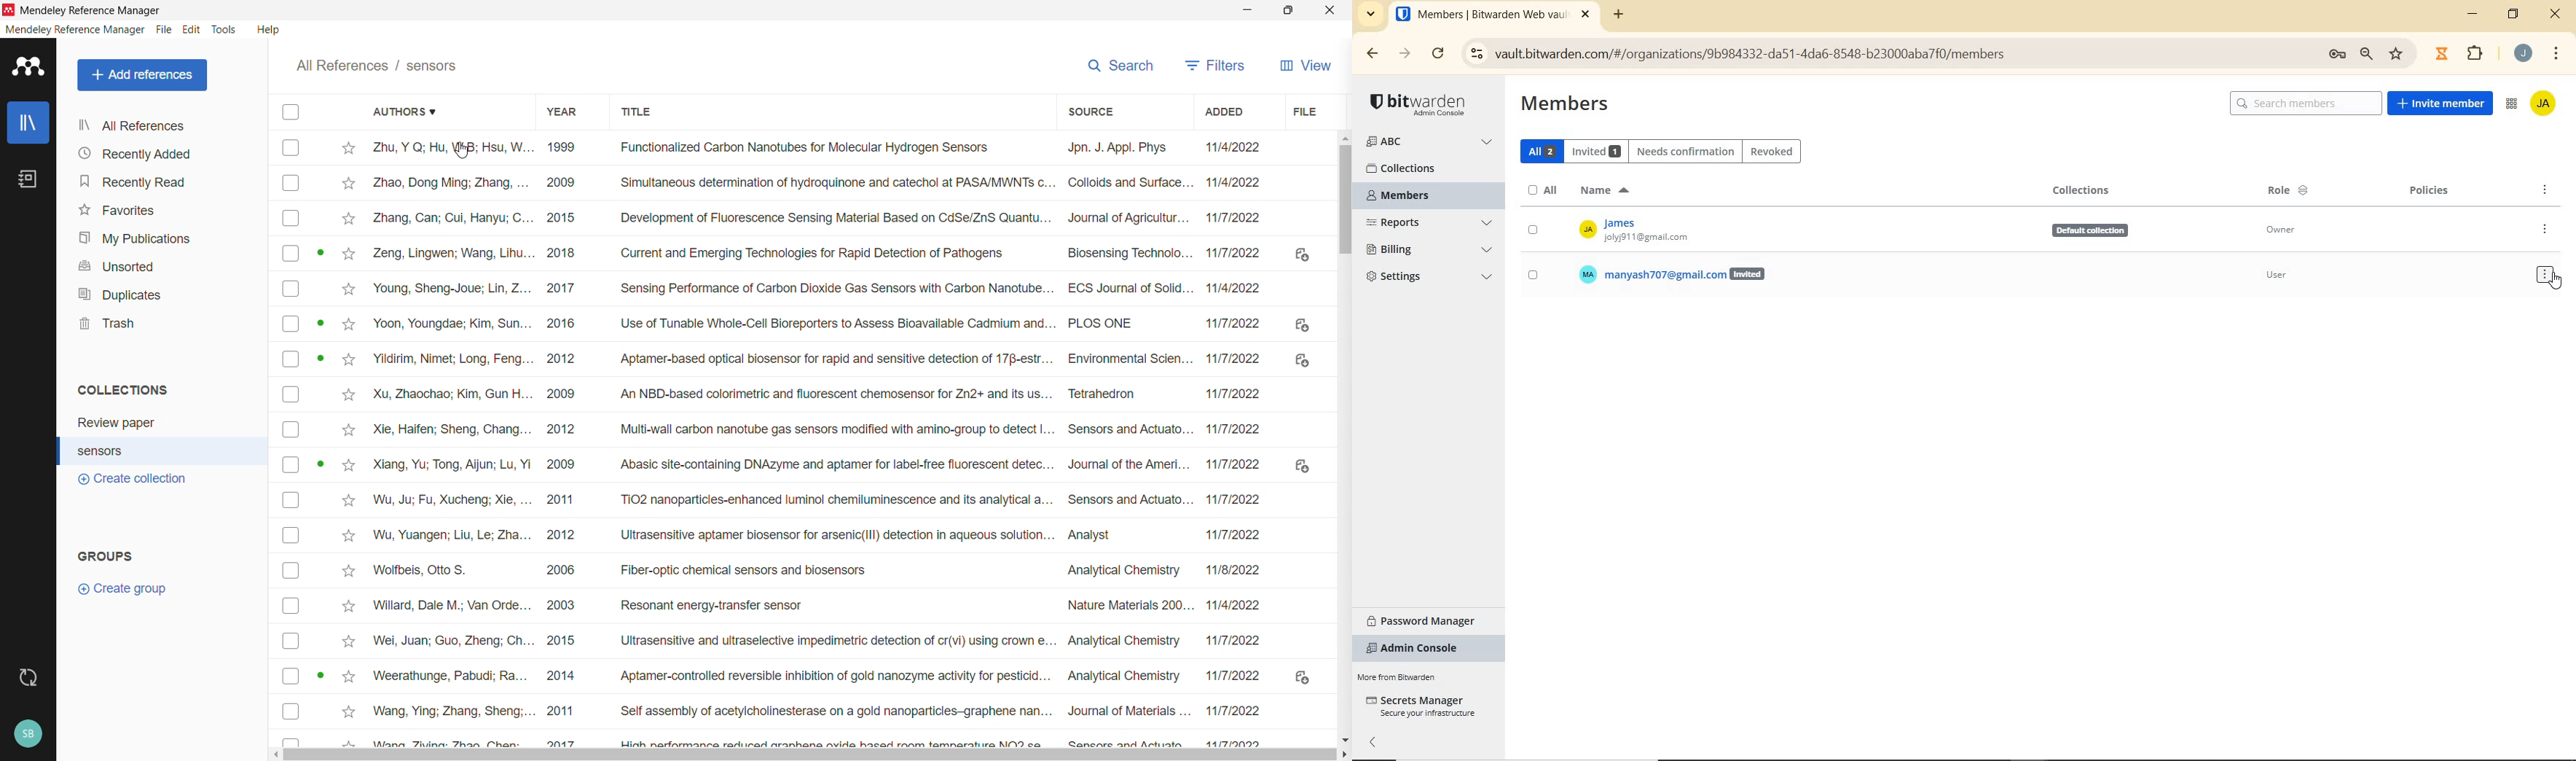 The width and height of the screenshot is (2576, 784). What do you see at coordinates (268, 30) in the screenshot?
I see ` help ` at bounding box center [268, 30].